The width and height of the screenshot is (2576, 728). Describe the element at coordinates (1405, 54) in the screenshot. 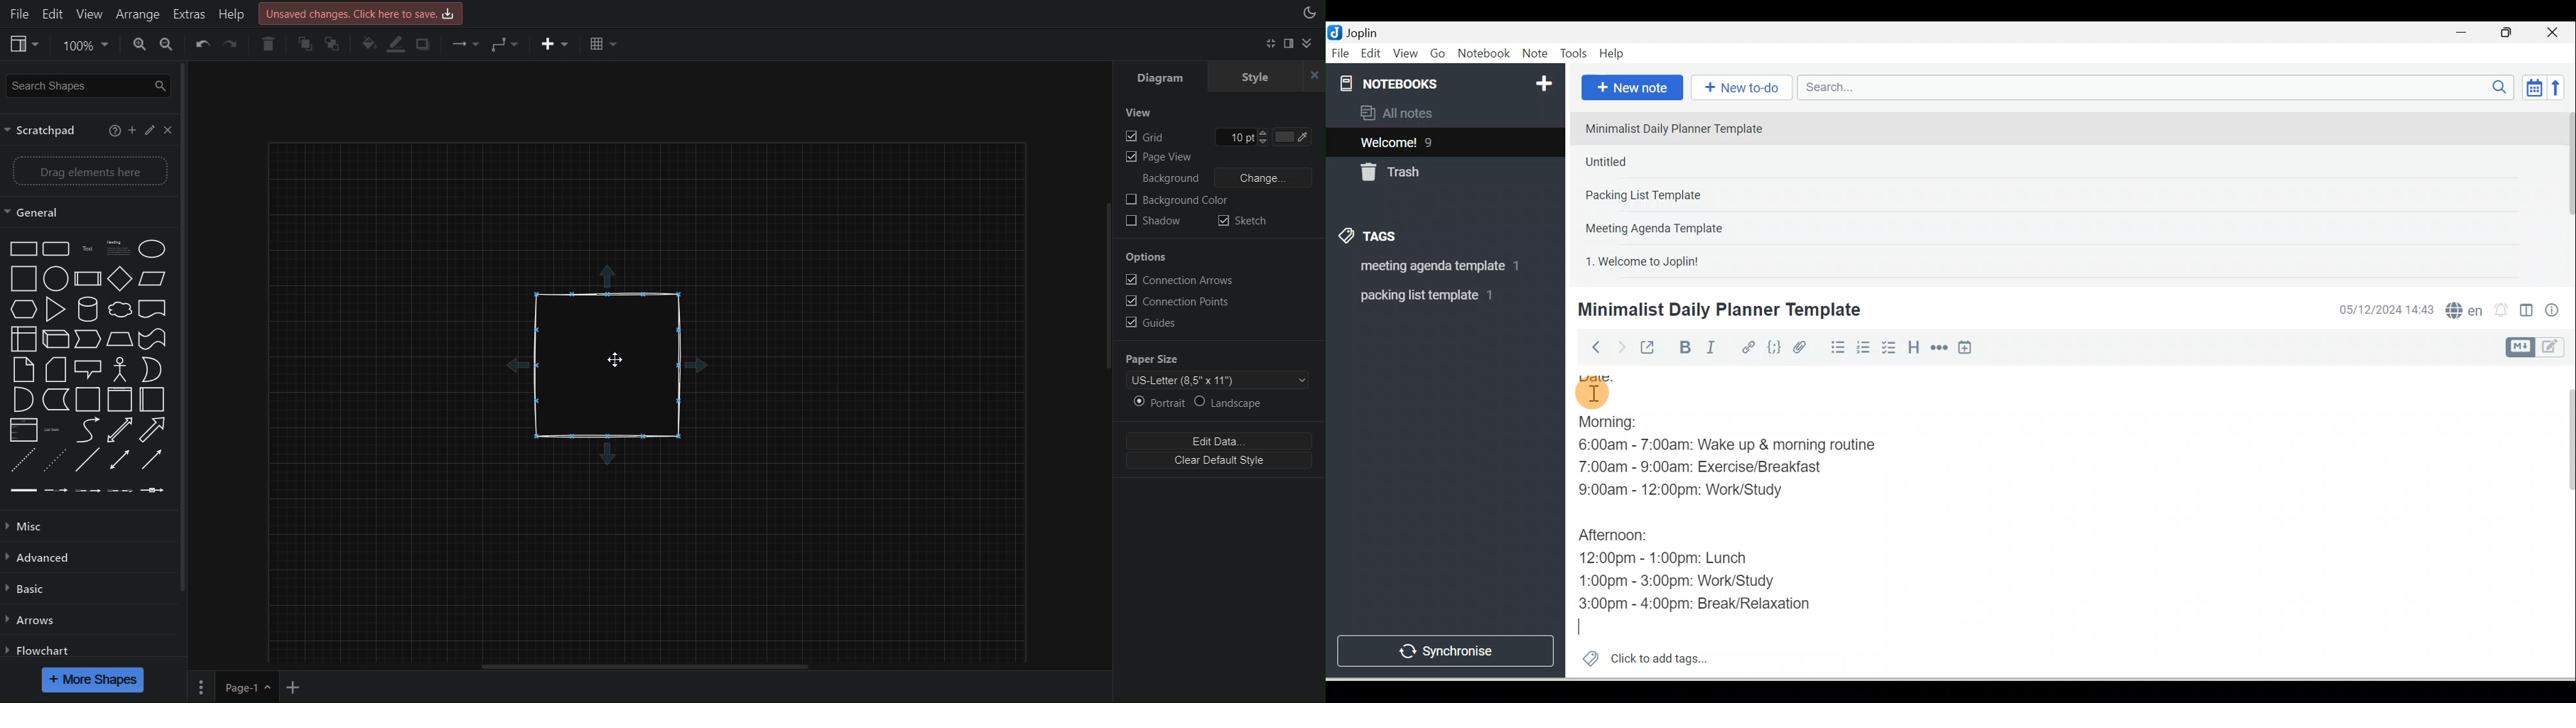

I see `View` at that location.